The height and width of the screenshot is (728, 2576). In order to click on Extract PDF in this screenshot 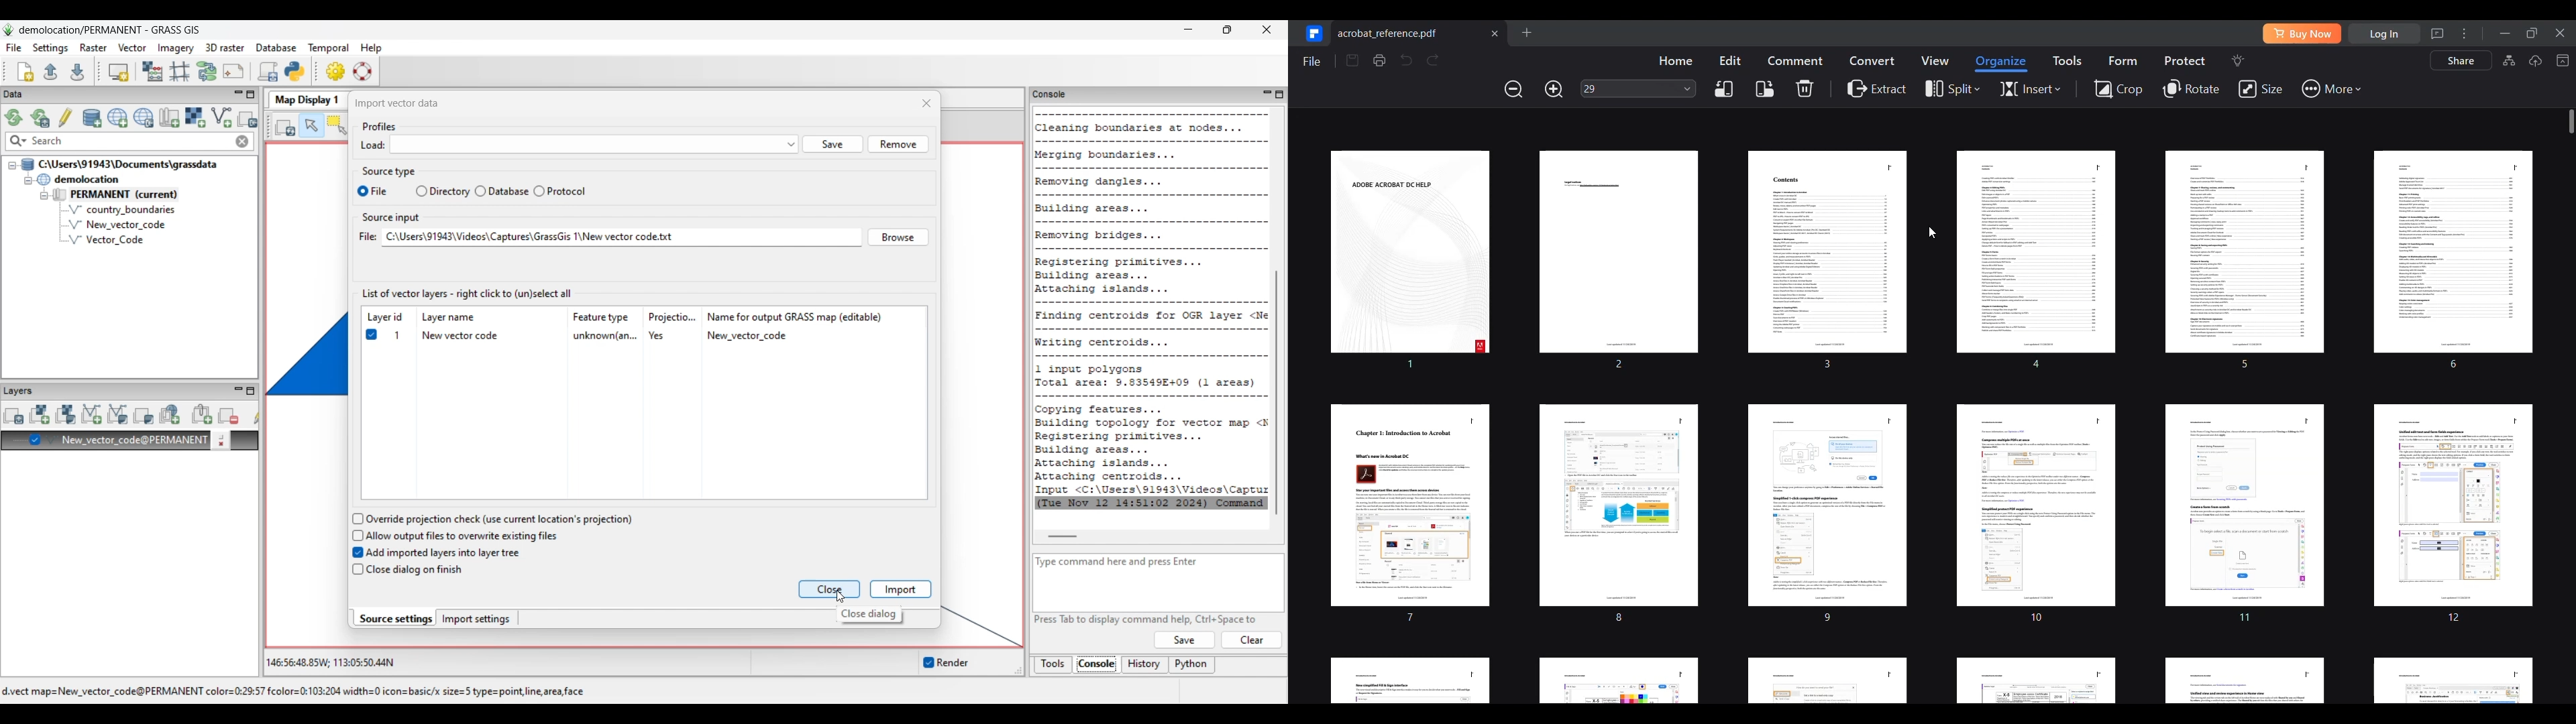, I will do `click(1877, 88)`.